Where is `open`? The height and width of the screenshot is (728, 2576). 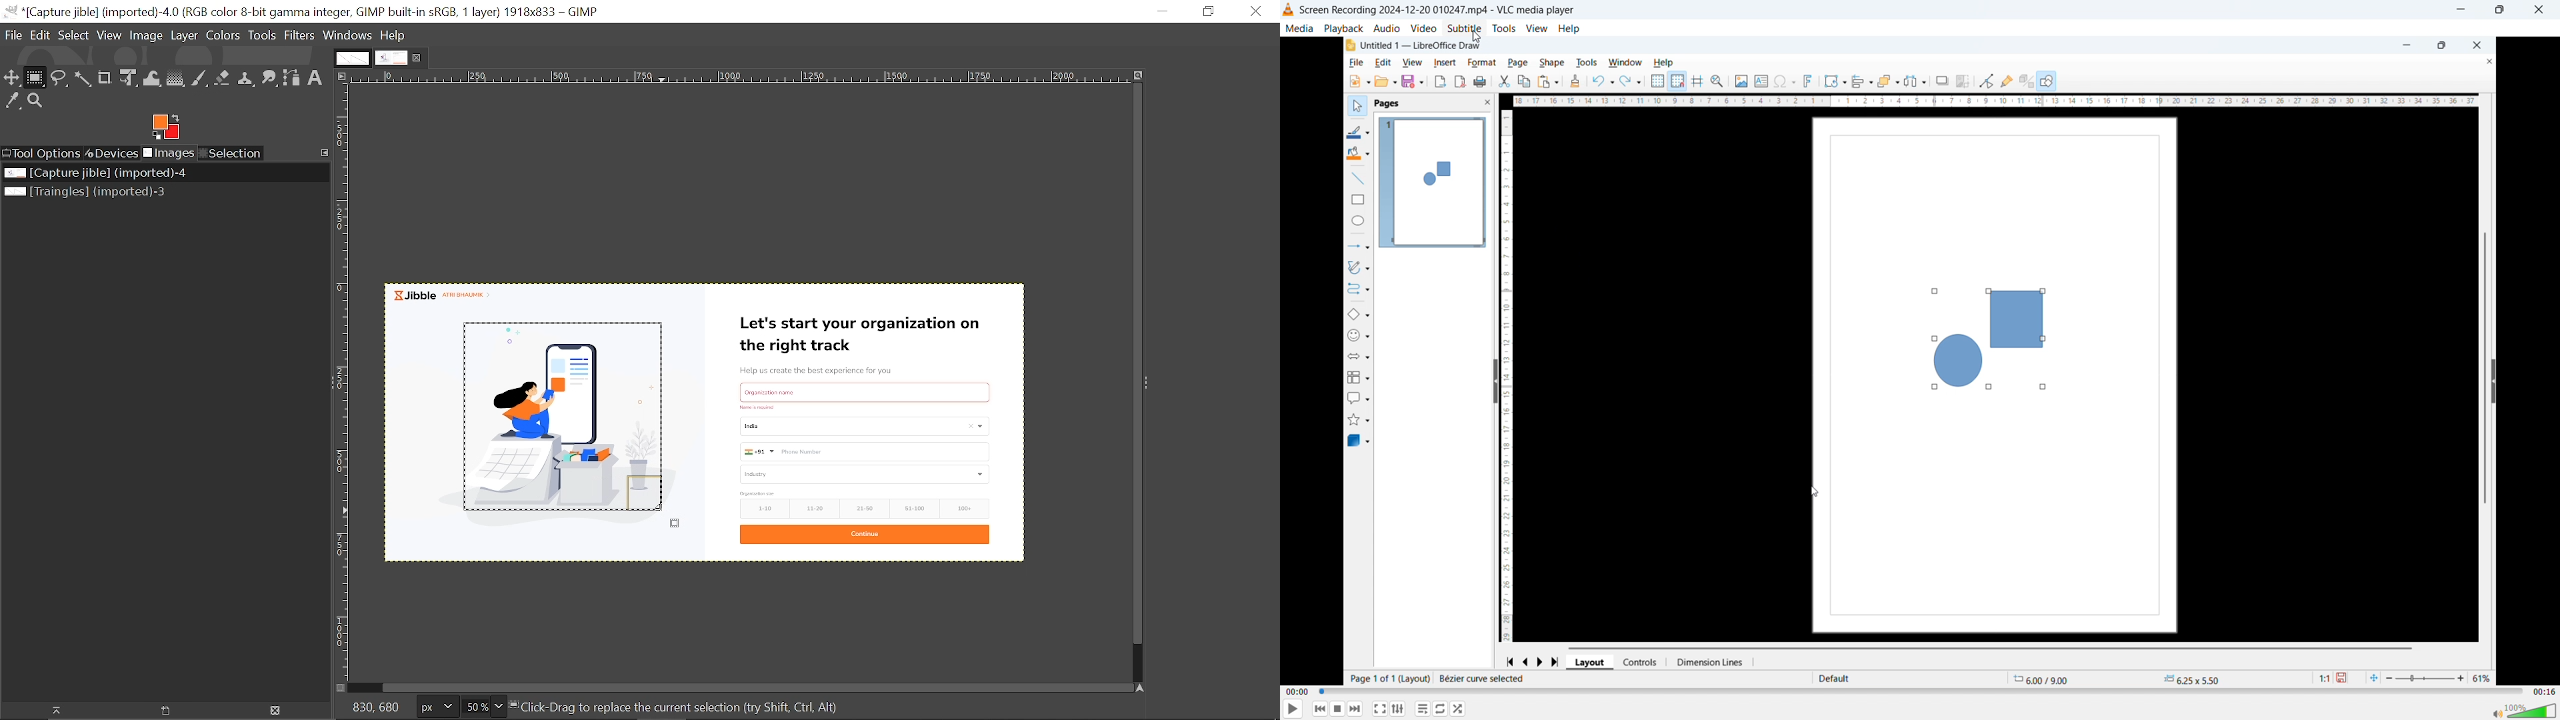
open is located at coordinates (1387, 82).